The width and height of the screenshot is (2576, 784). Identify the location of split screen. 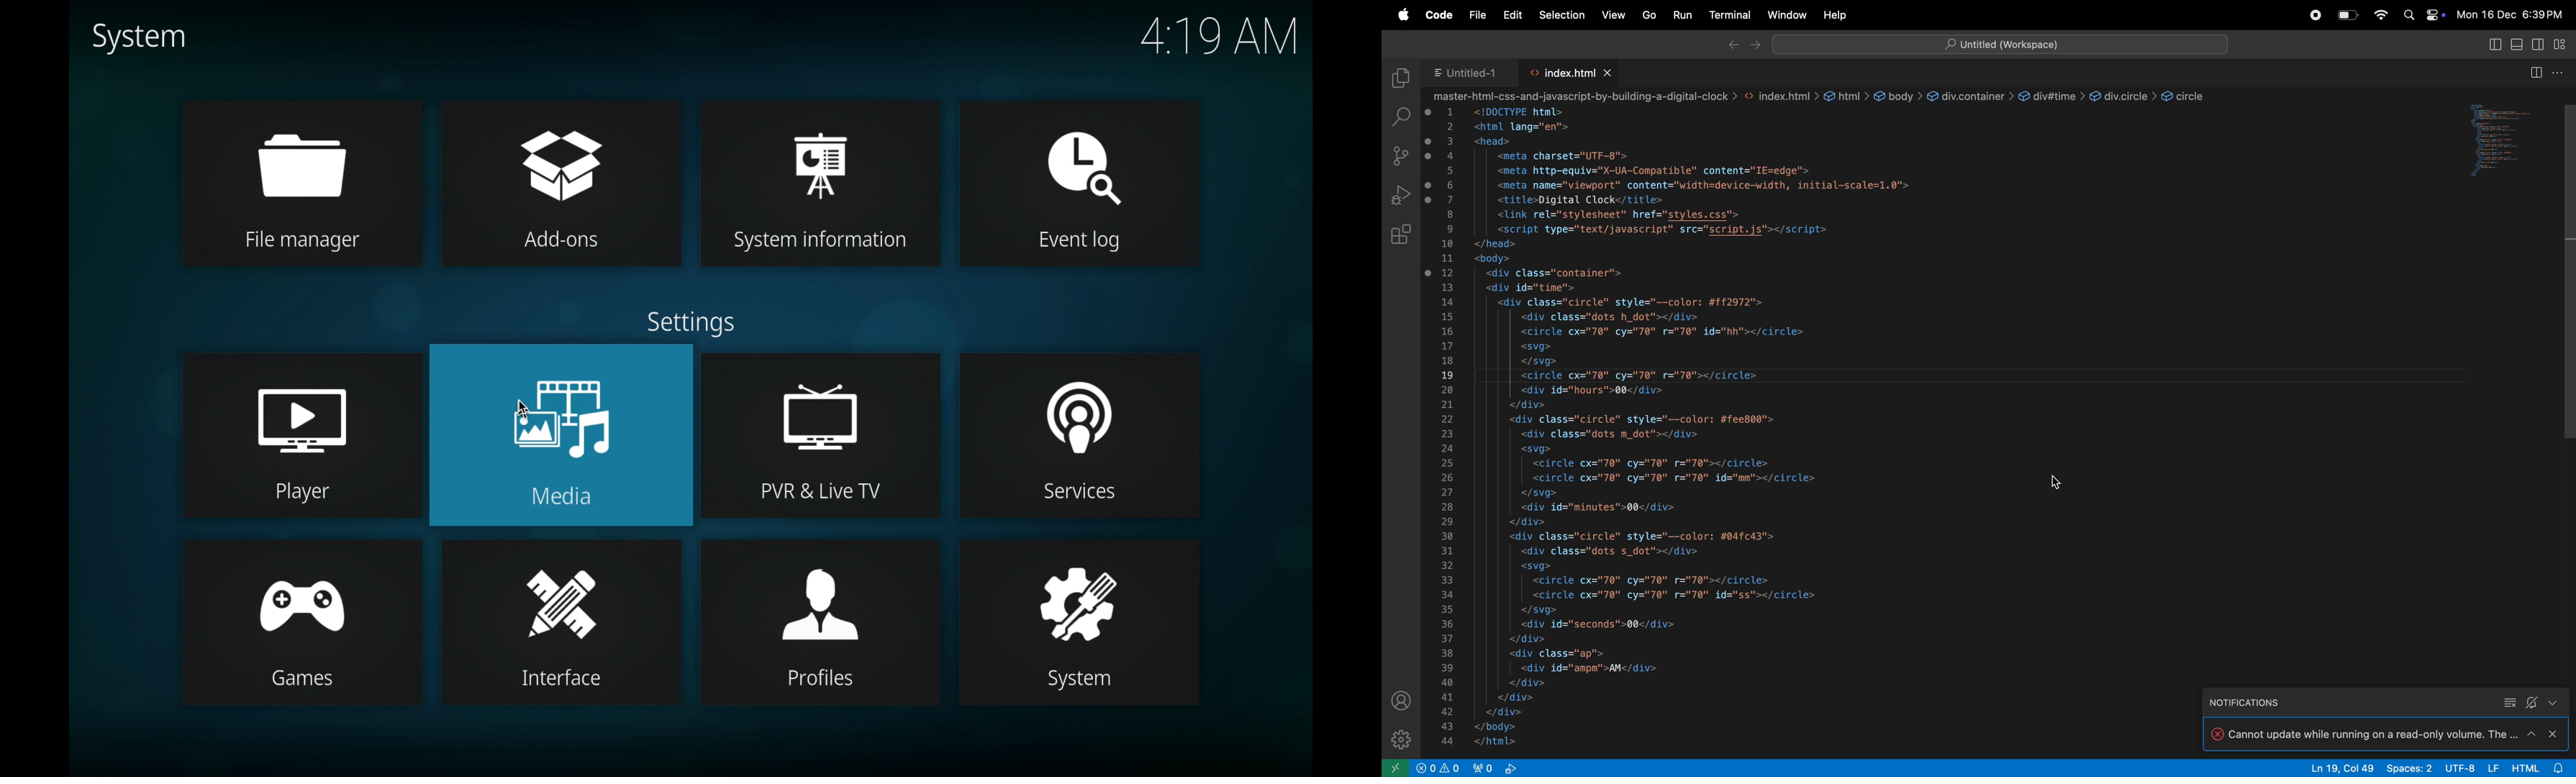
(2539, 75).